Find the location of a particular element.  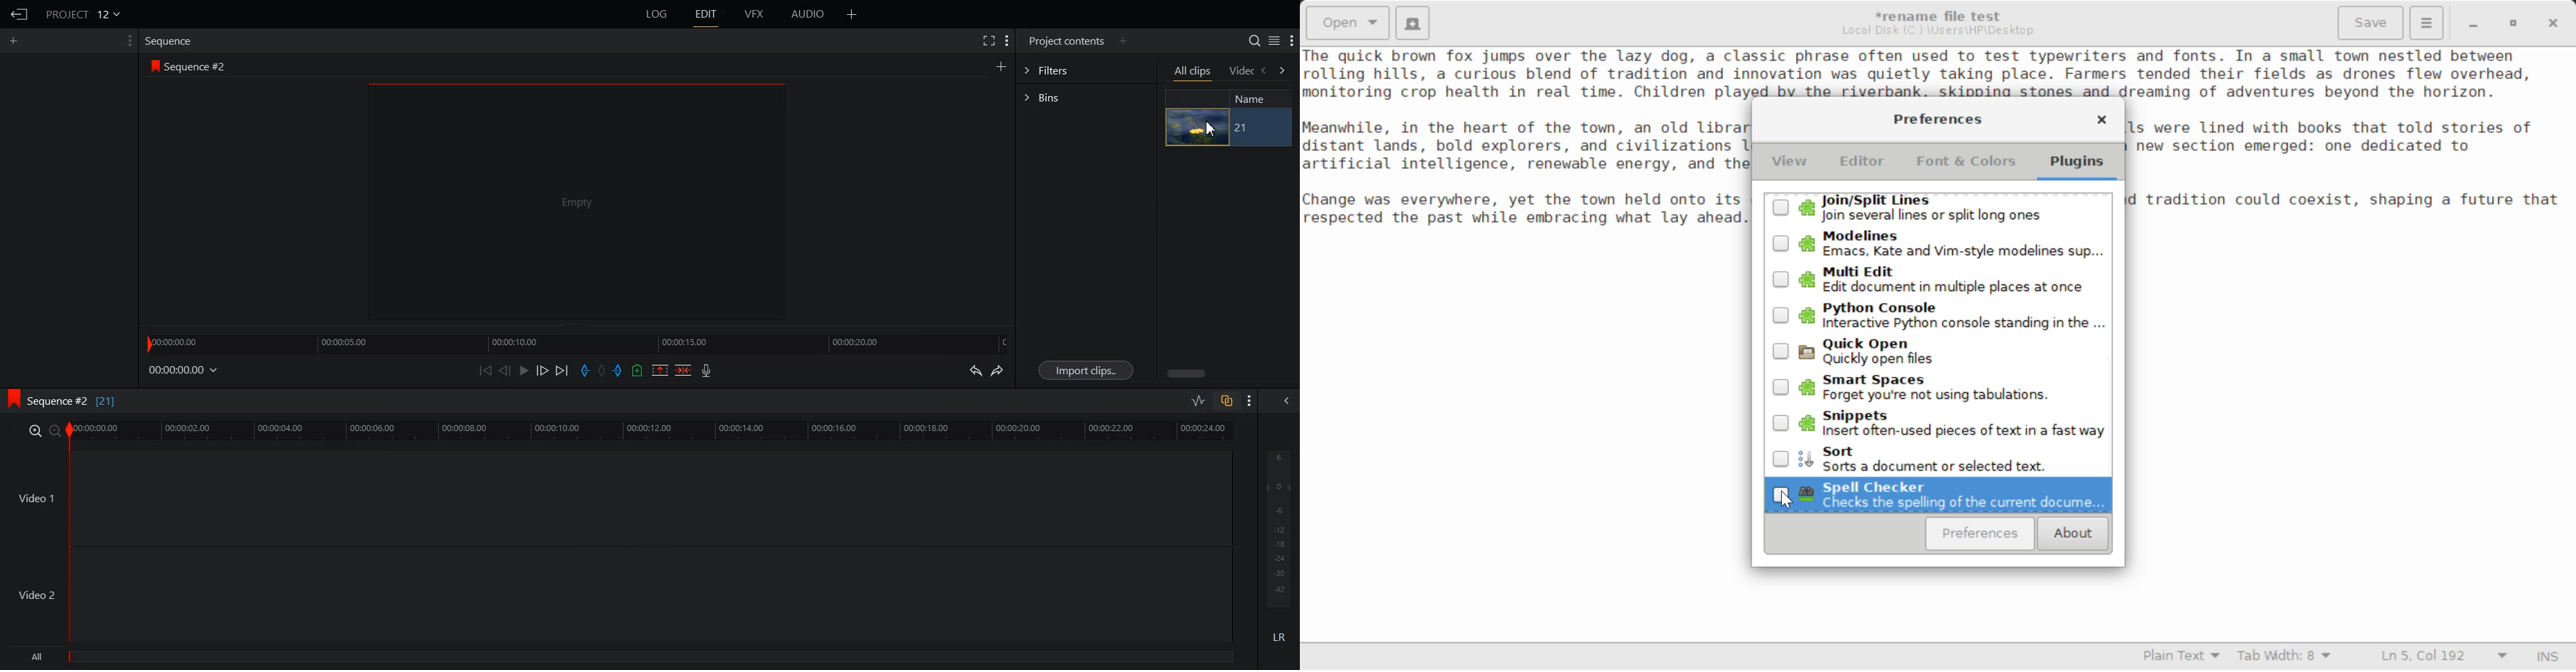

Menu is located at coordinates (2426, 21).